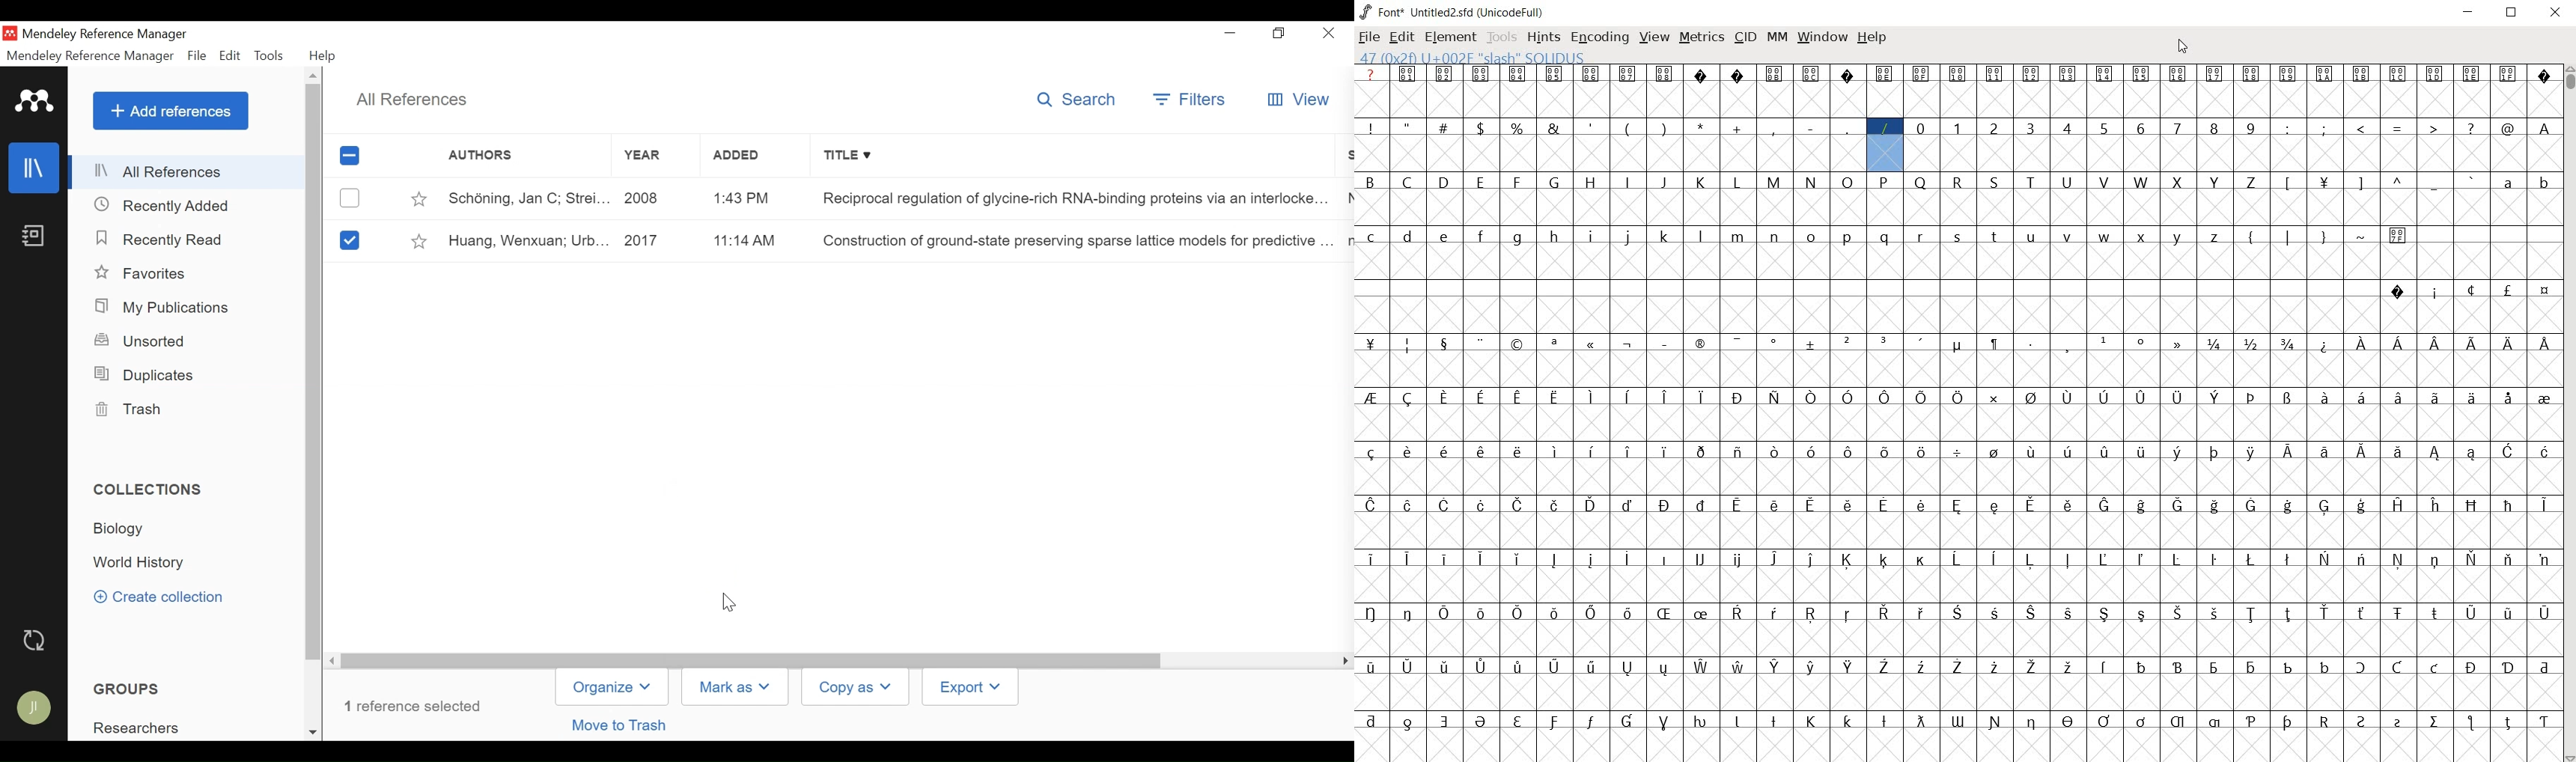 Image resolution: width=2576 pixels, height=784 pixels. What do you see at coordinates (418, 242) in the screenshot?
I see `Toggle Favorites` at bounding box center [418, 242].